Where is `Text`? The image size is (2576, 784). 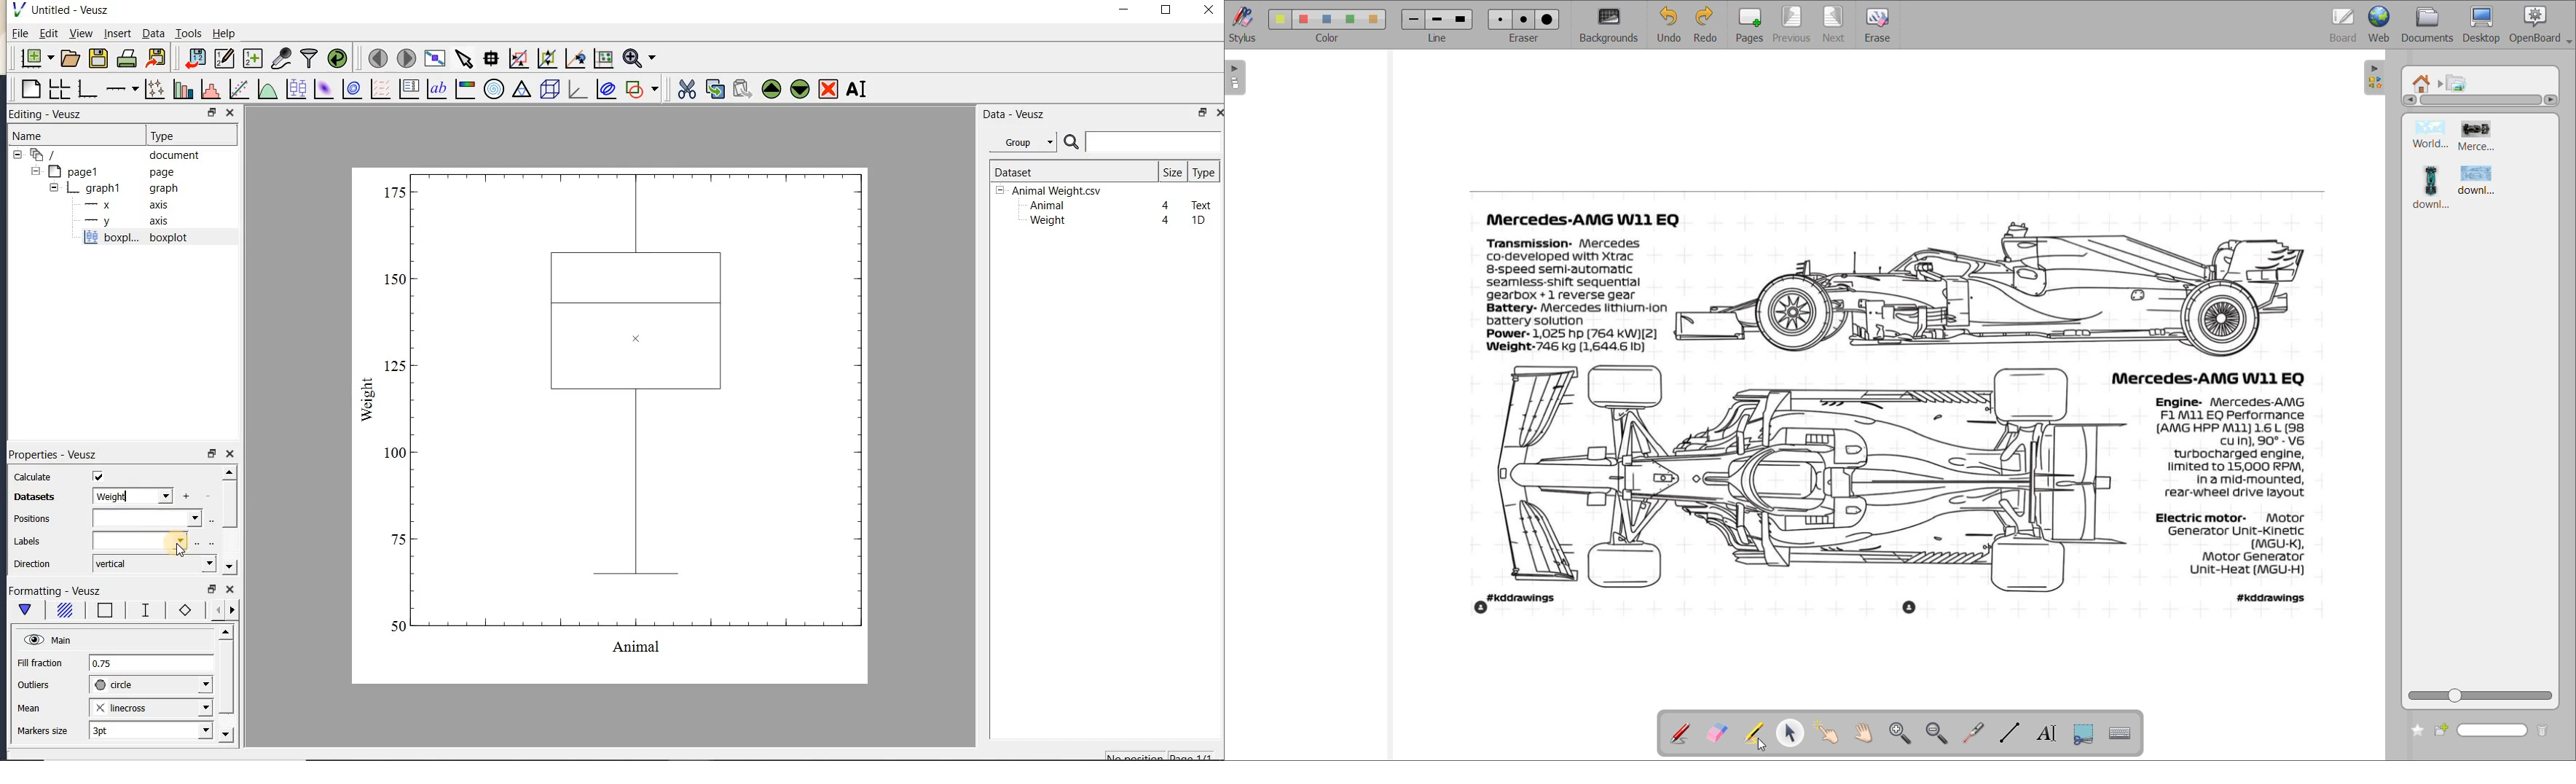
Text is located at coordinates (1202, 203).